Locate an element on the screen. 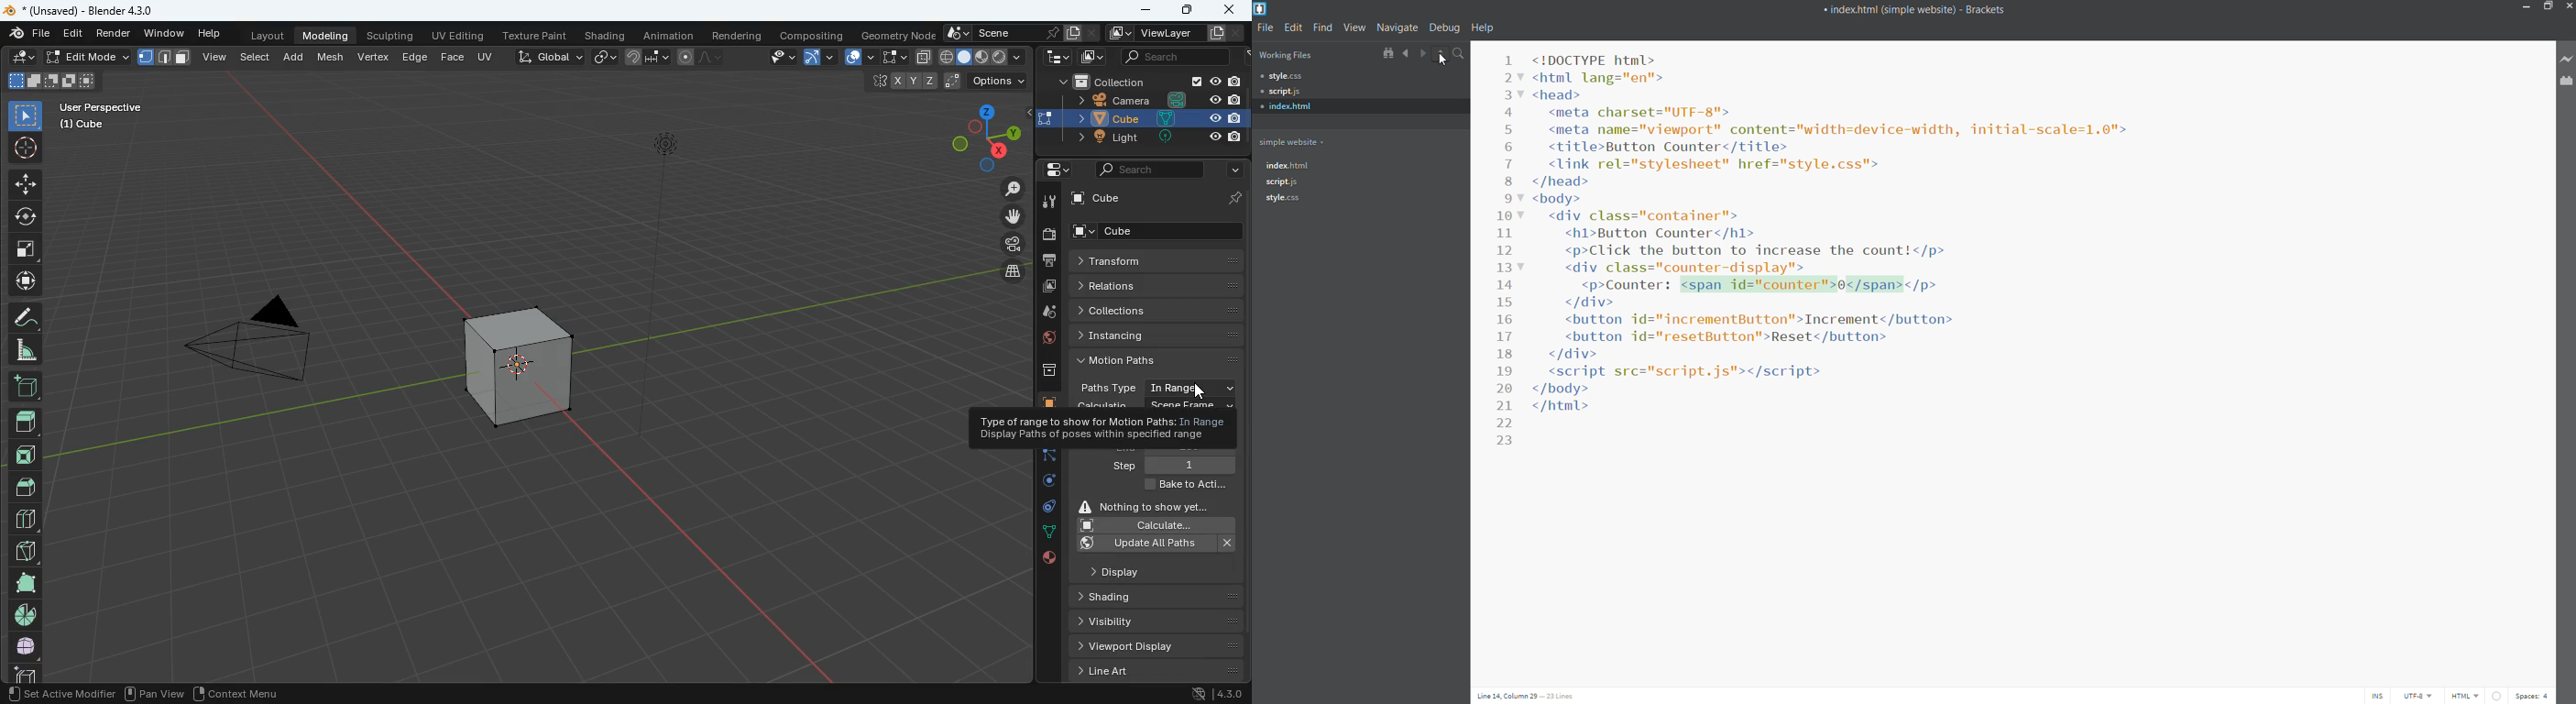  working files list is located at coordinates (1311, 55).